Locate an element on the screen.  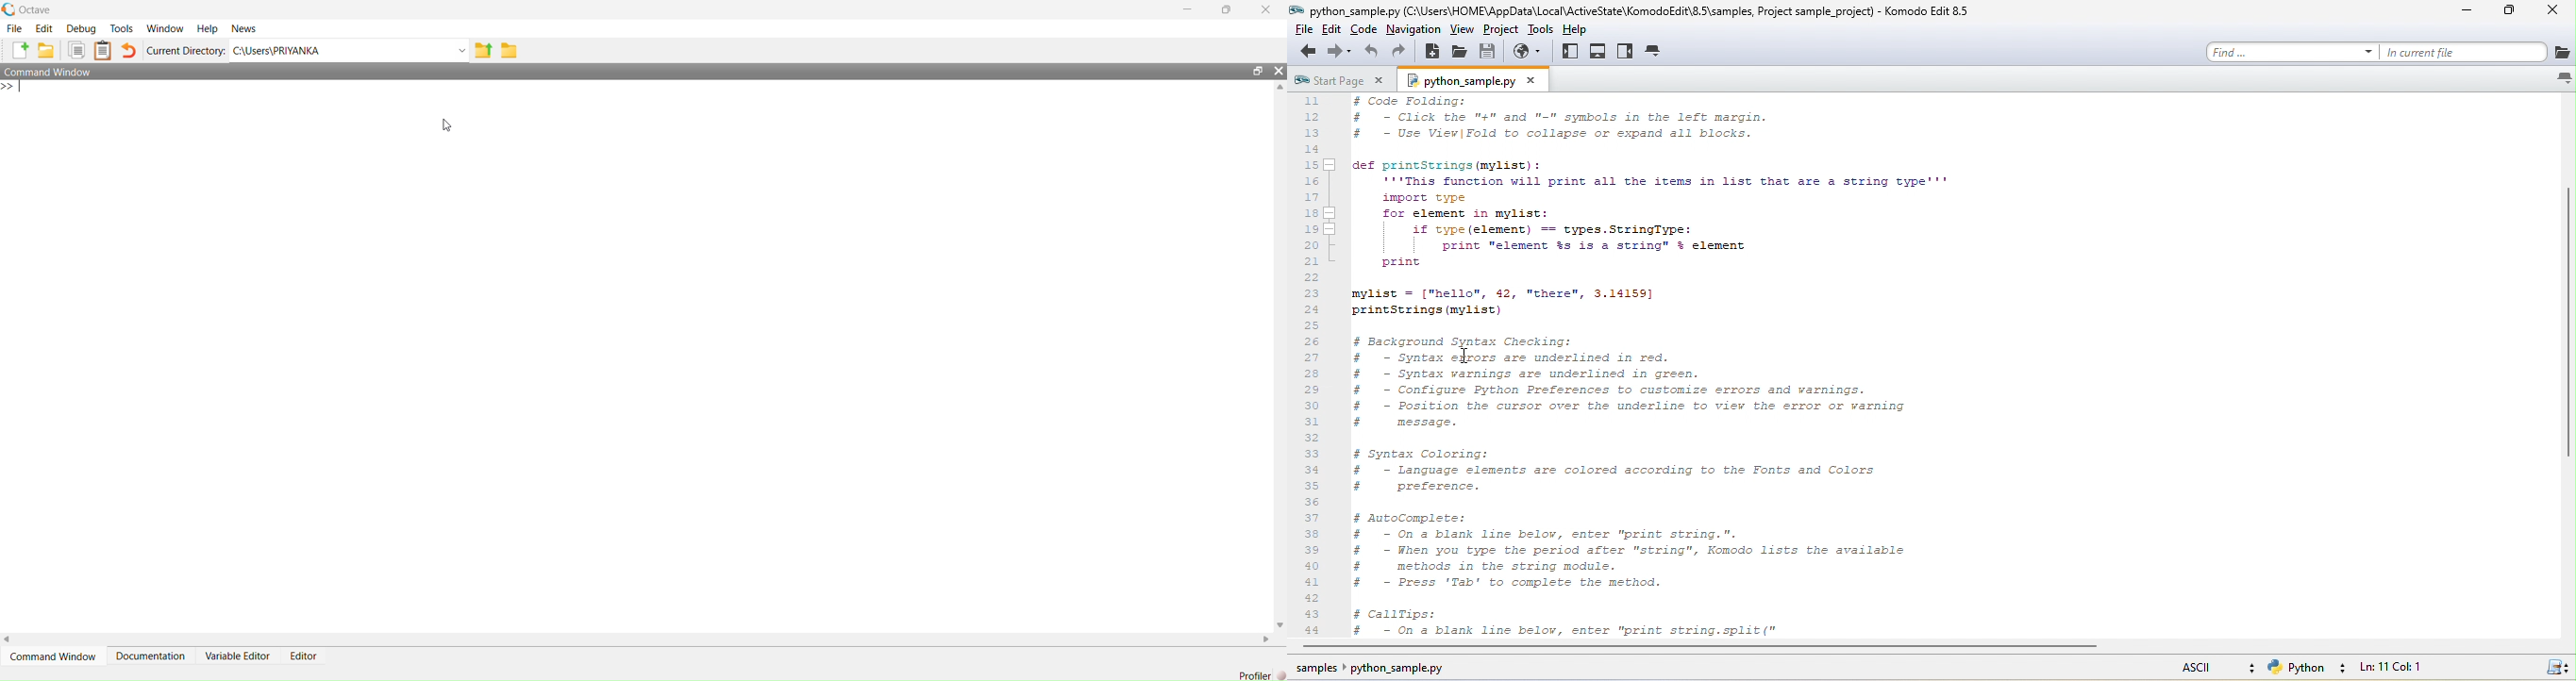
ascii is located at coordinates (2213, 666).